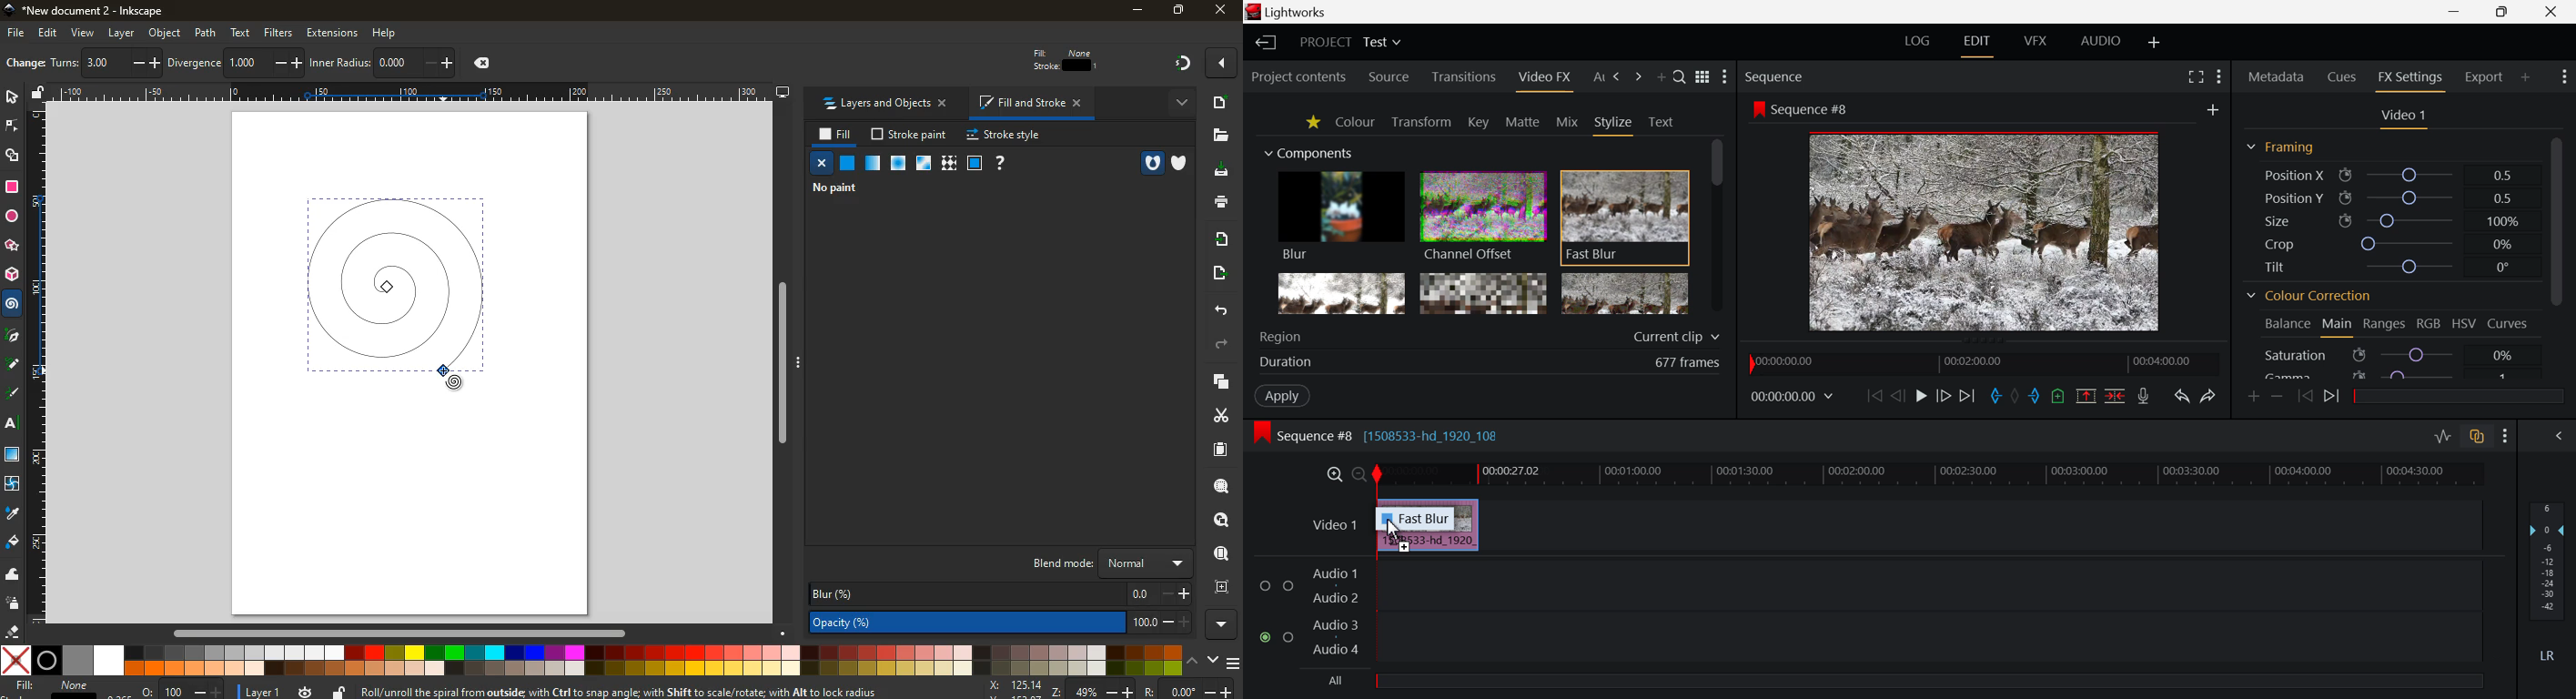 The height and width of the screenshot is (700, 2576). Describe the element at coordinates (1551, 78) in the screenshot. I see `Cursor on Video FX` at that location.